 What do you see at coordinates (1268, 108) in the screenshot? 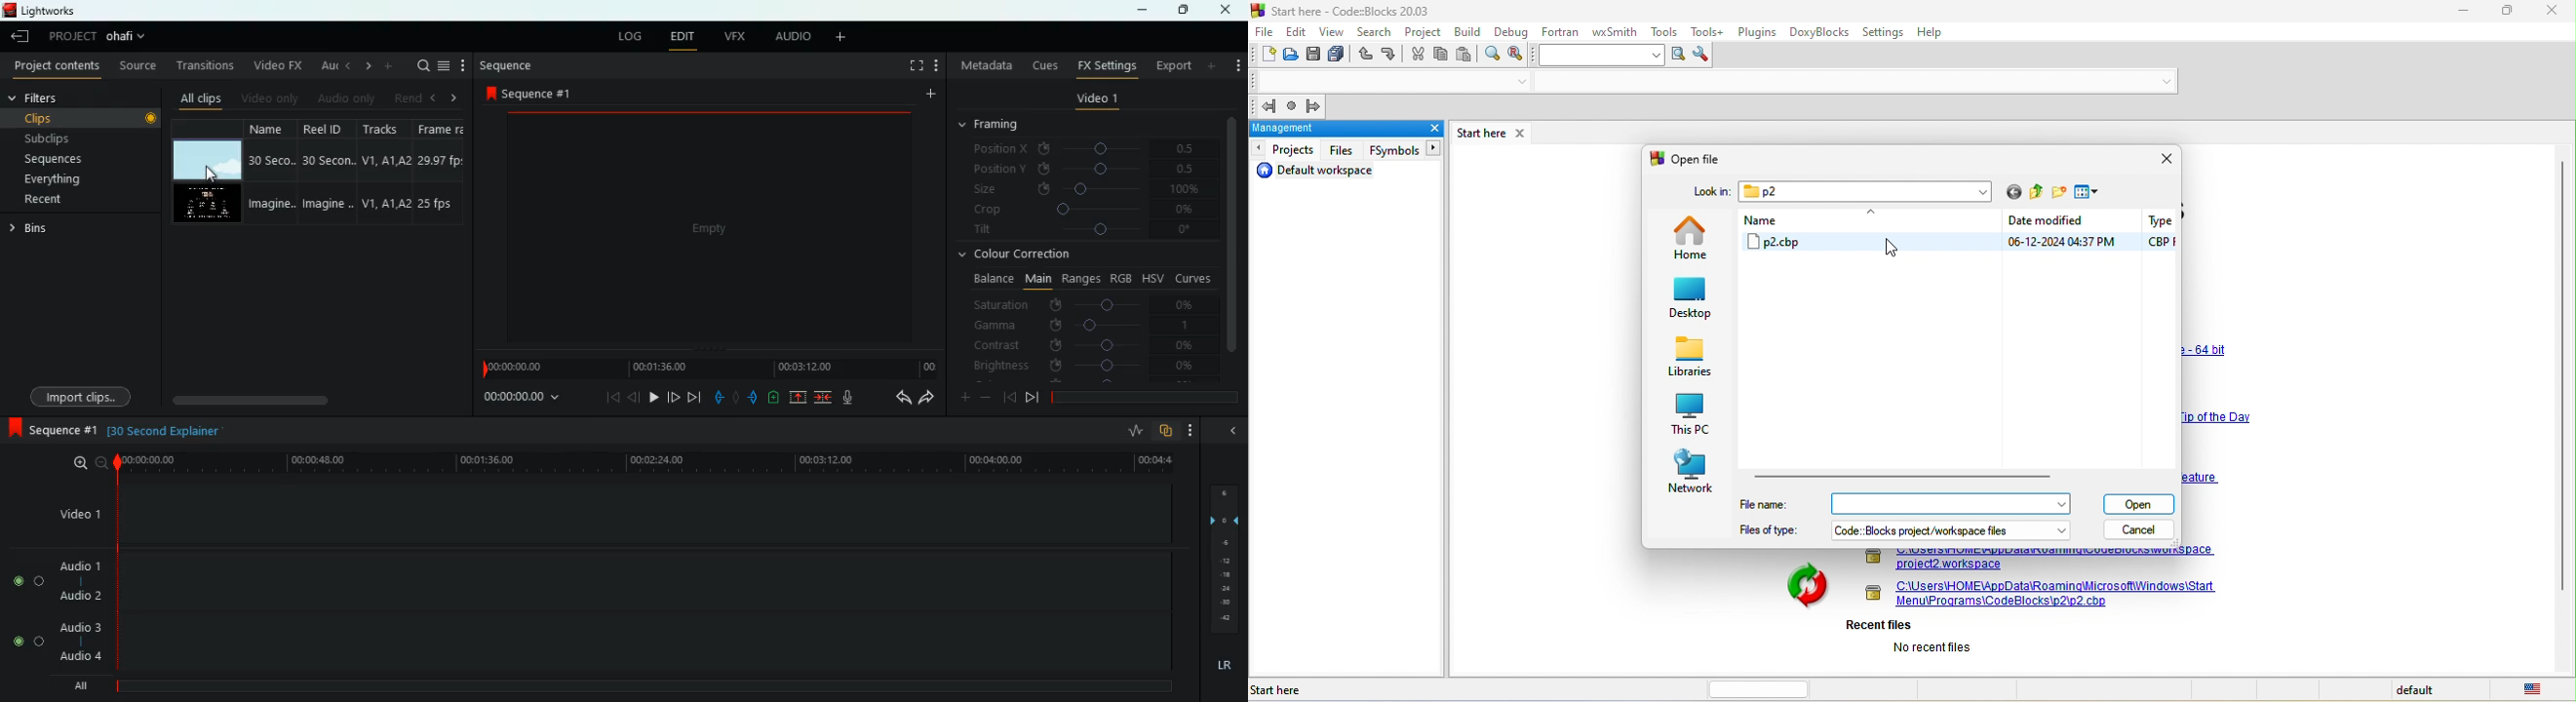
I see `jump back` at bounding box center [1268, 108].